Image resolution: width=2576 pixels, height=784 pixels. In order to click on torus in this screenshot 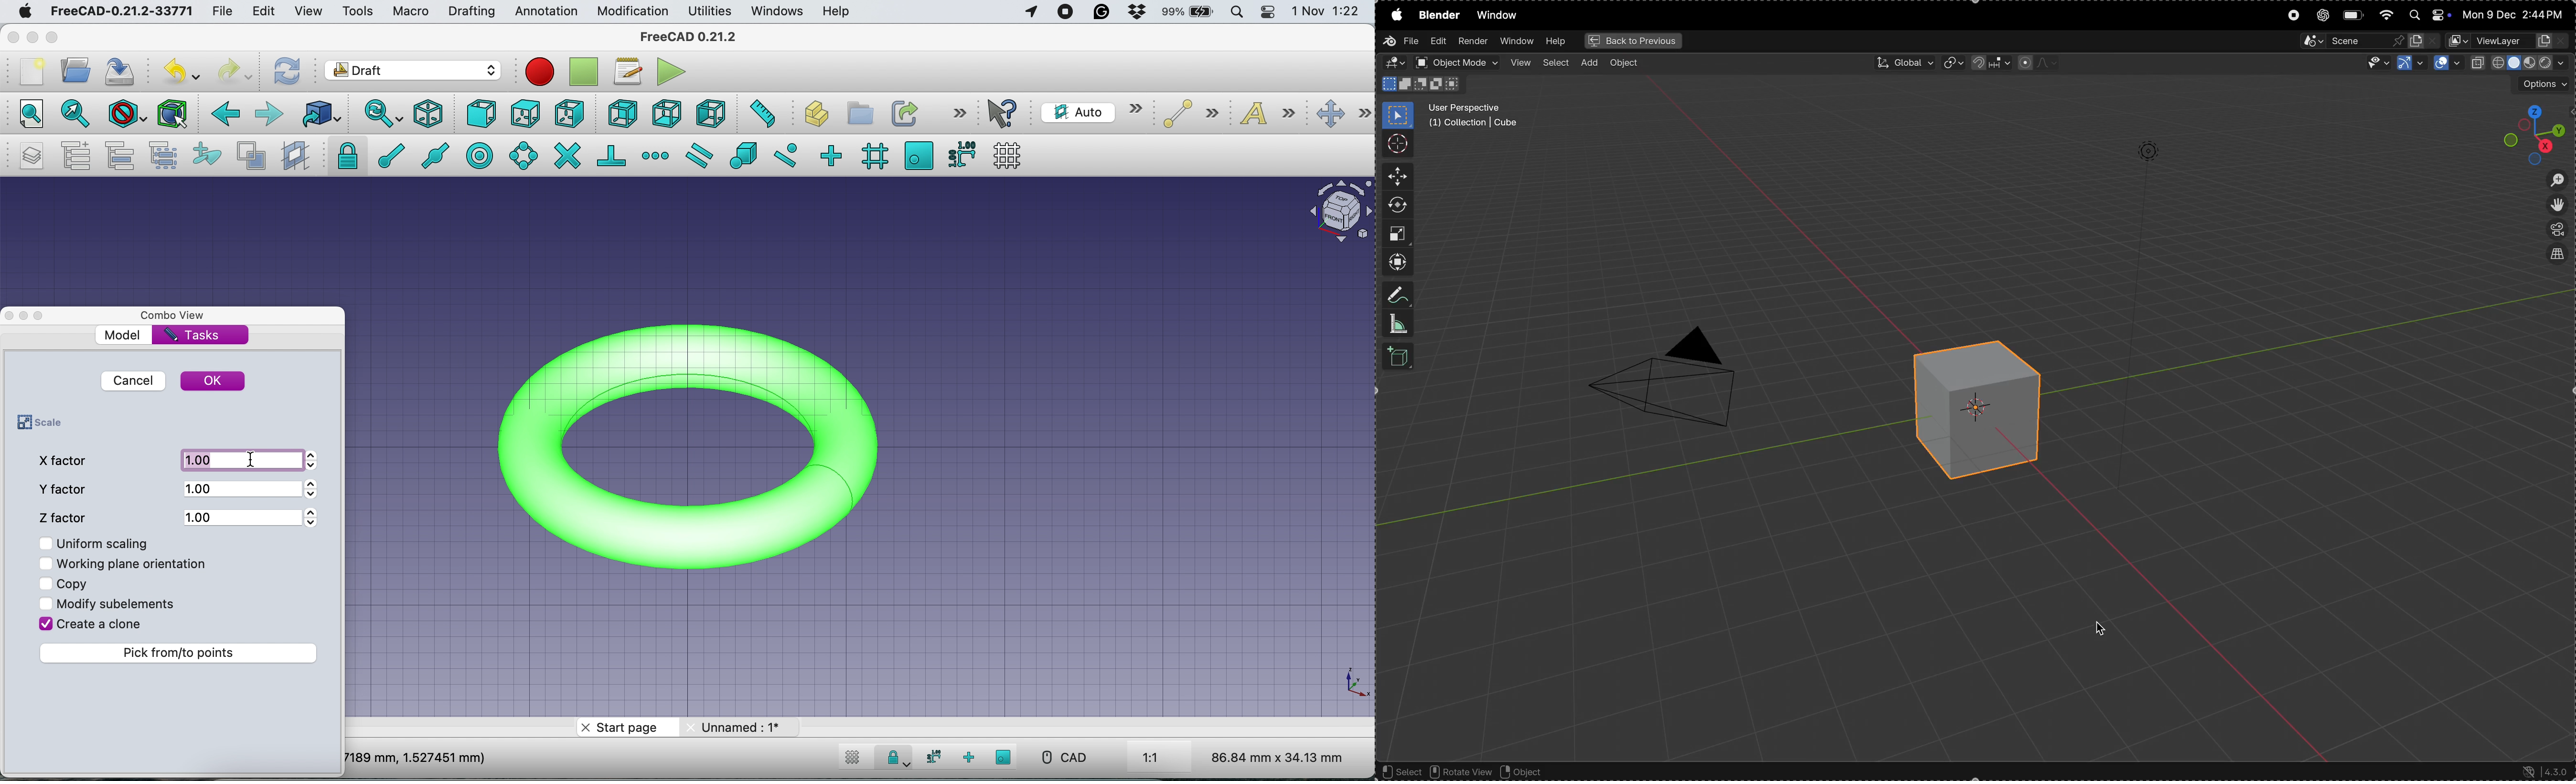, I will do `click(702, 443)`.